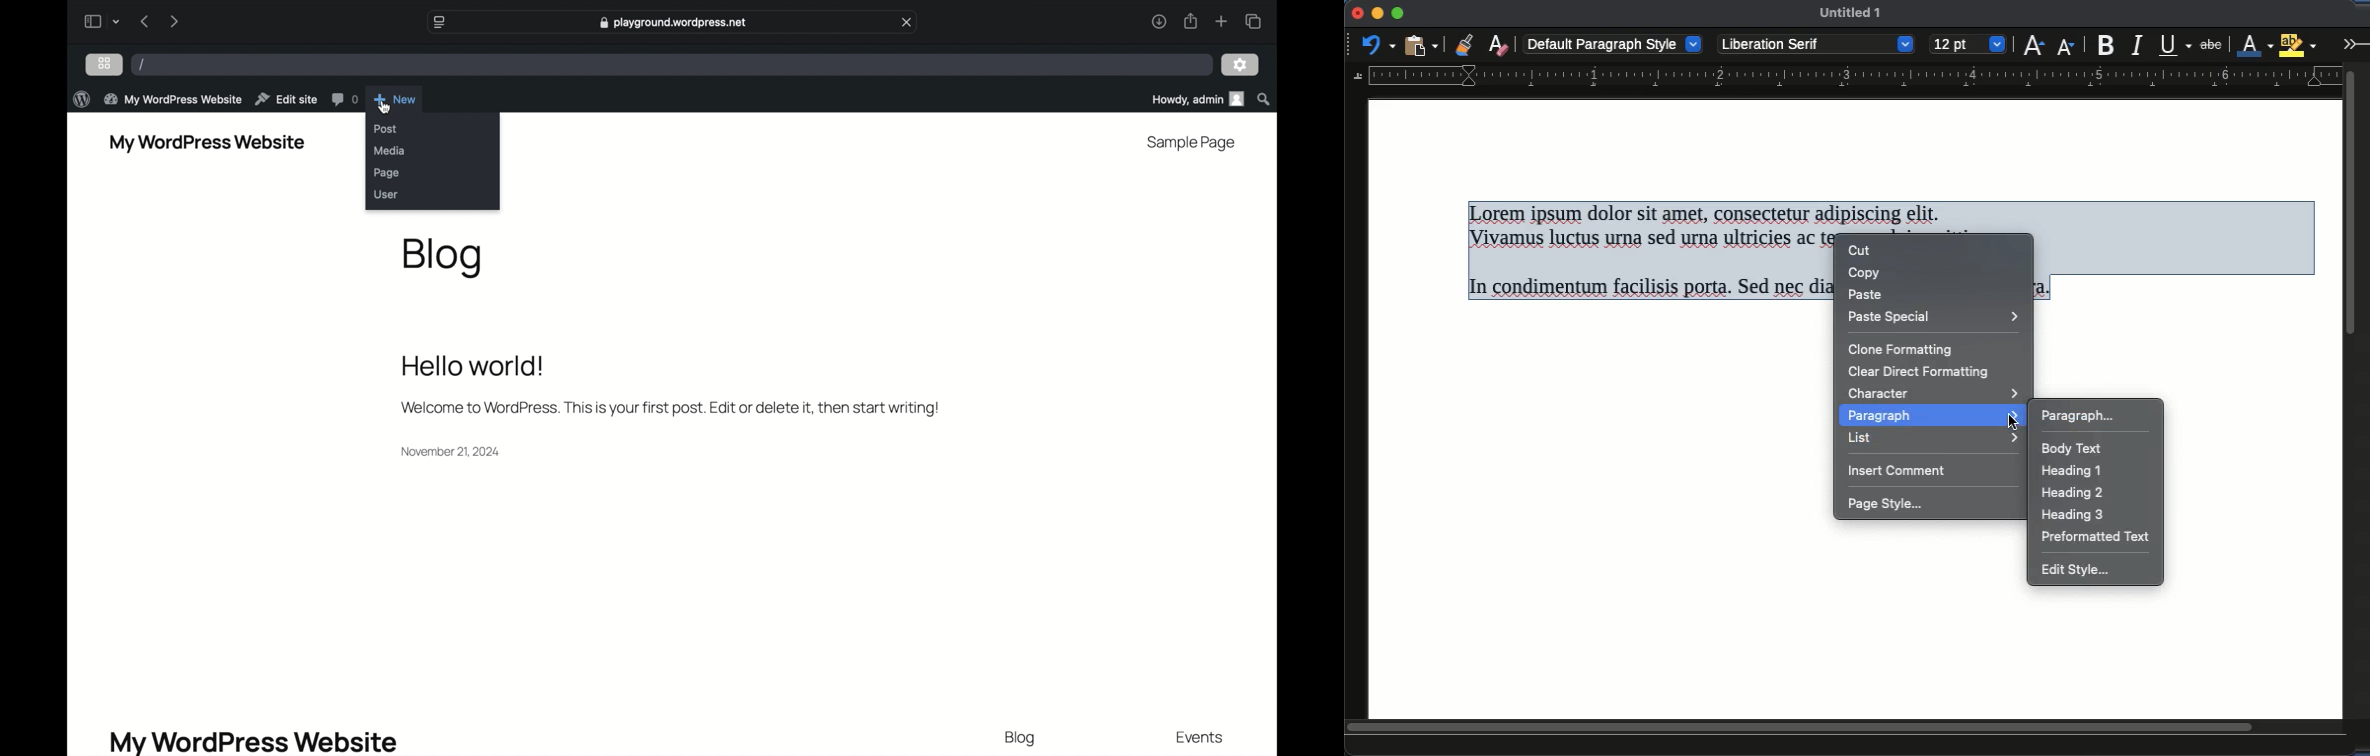  What do you see at coordinates (2353, 43) in the screenshot?
I see `expand` at bounding box center [2353, 43].